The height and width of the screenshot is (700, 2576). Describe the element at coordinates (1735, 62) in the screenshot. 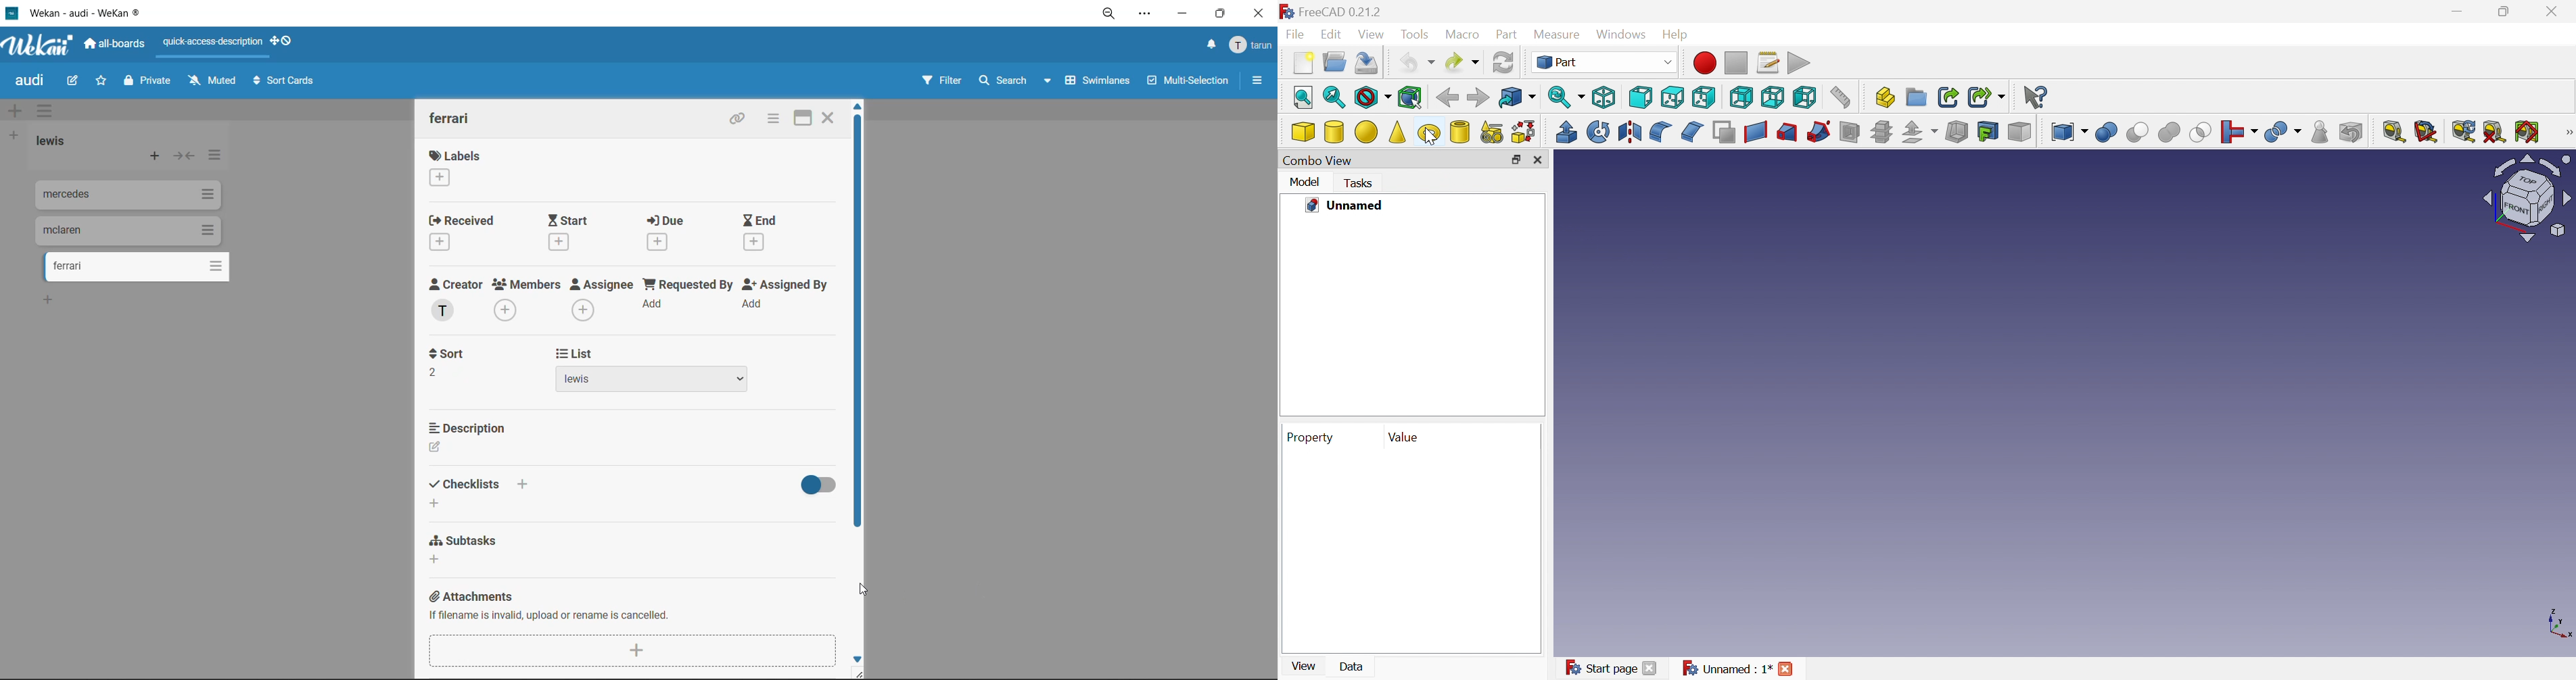

I see `Stop macro recording` at that location.